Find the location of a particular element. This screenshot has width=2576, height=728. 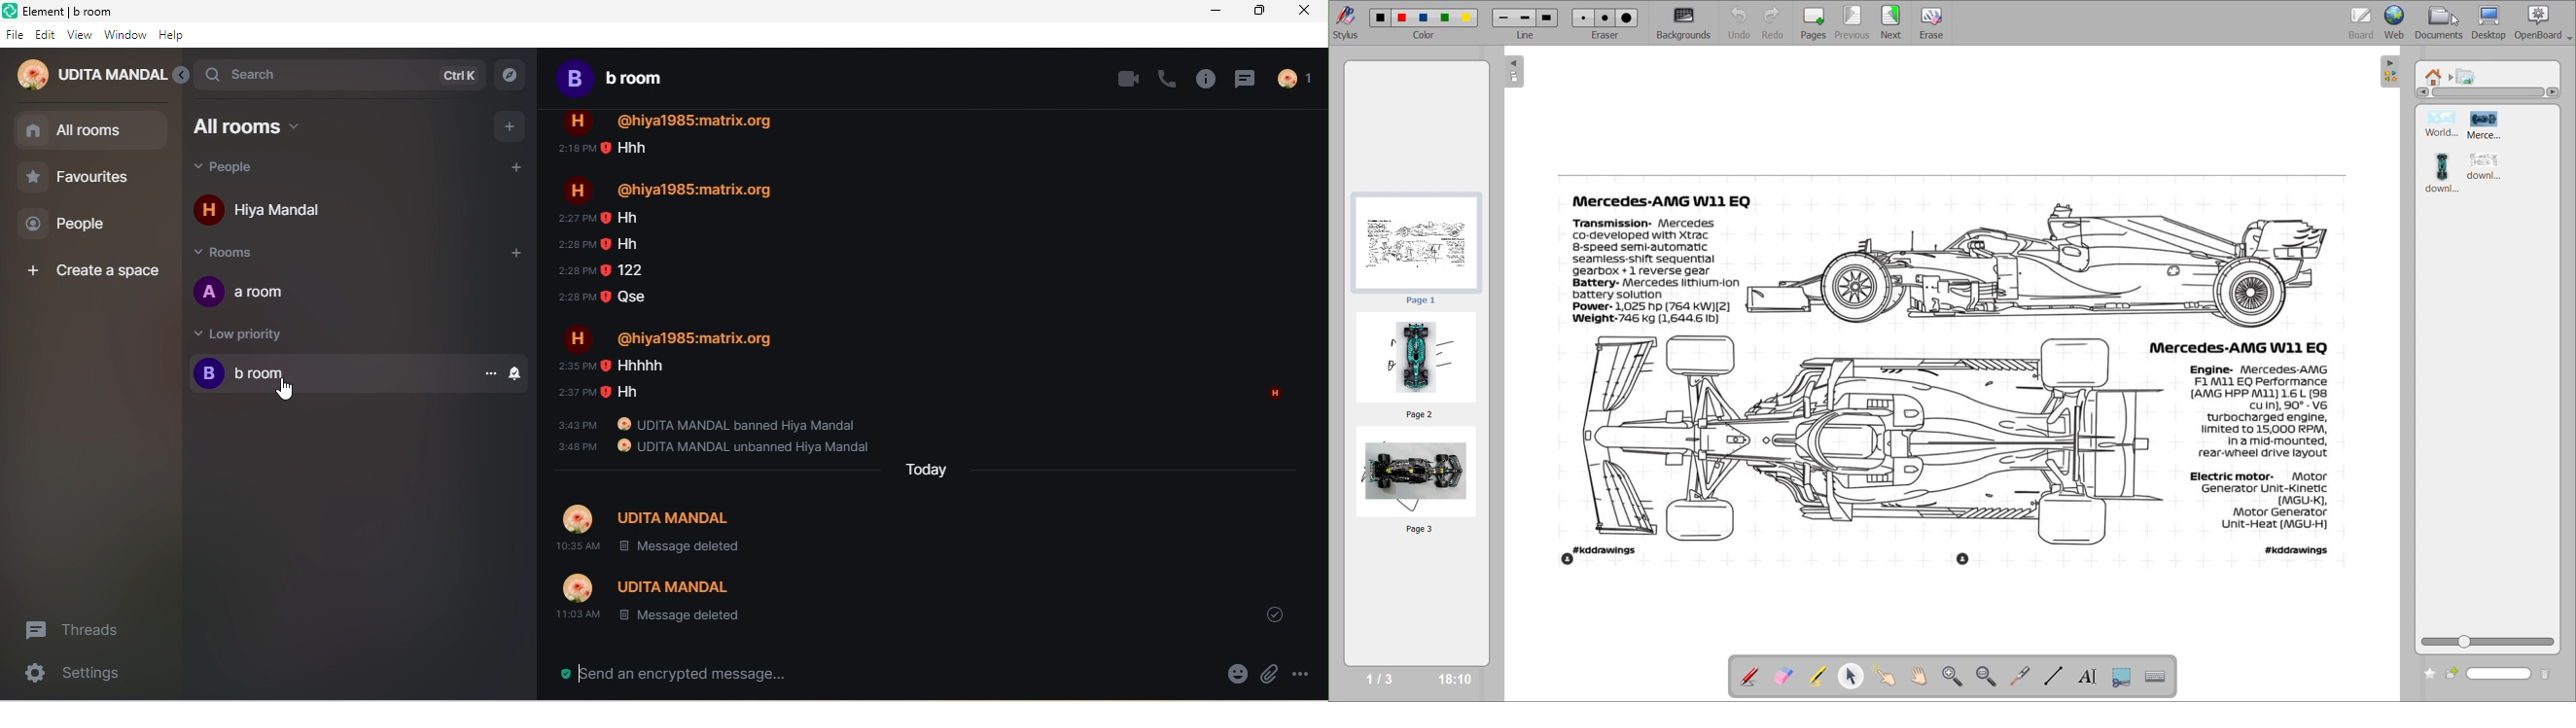

pictures is located at coordinates (2467, 75).